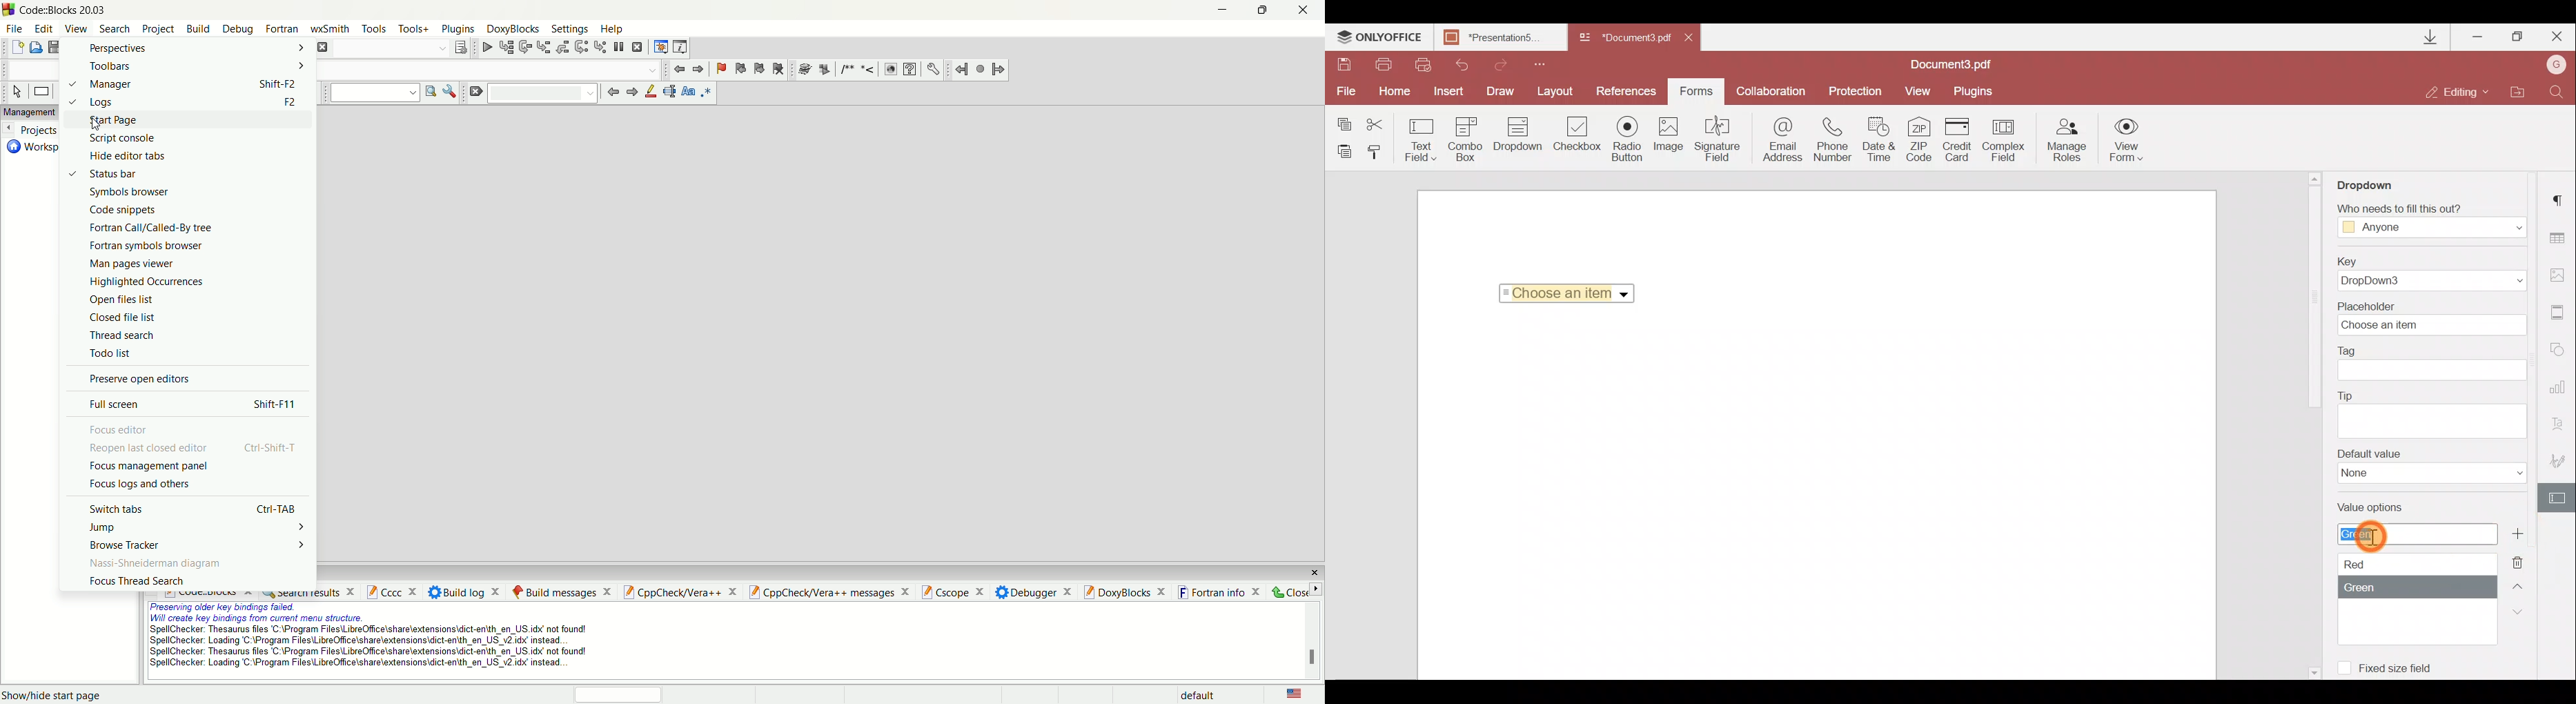  I want to click on selected text, so click(670, 92).